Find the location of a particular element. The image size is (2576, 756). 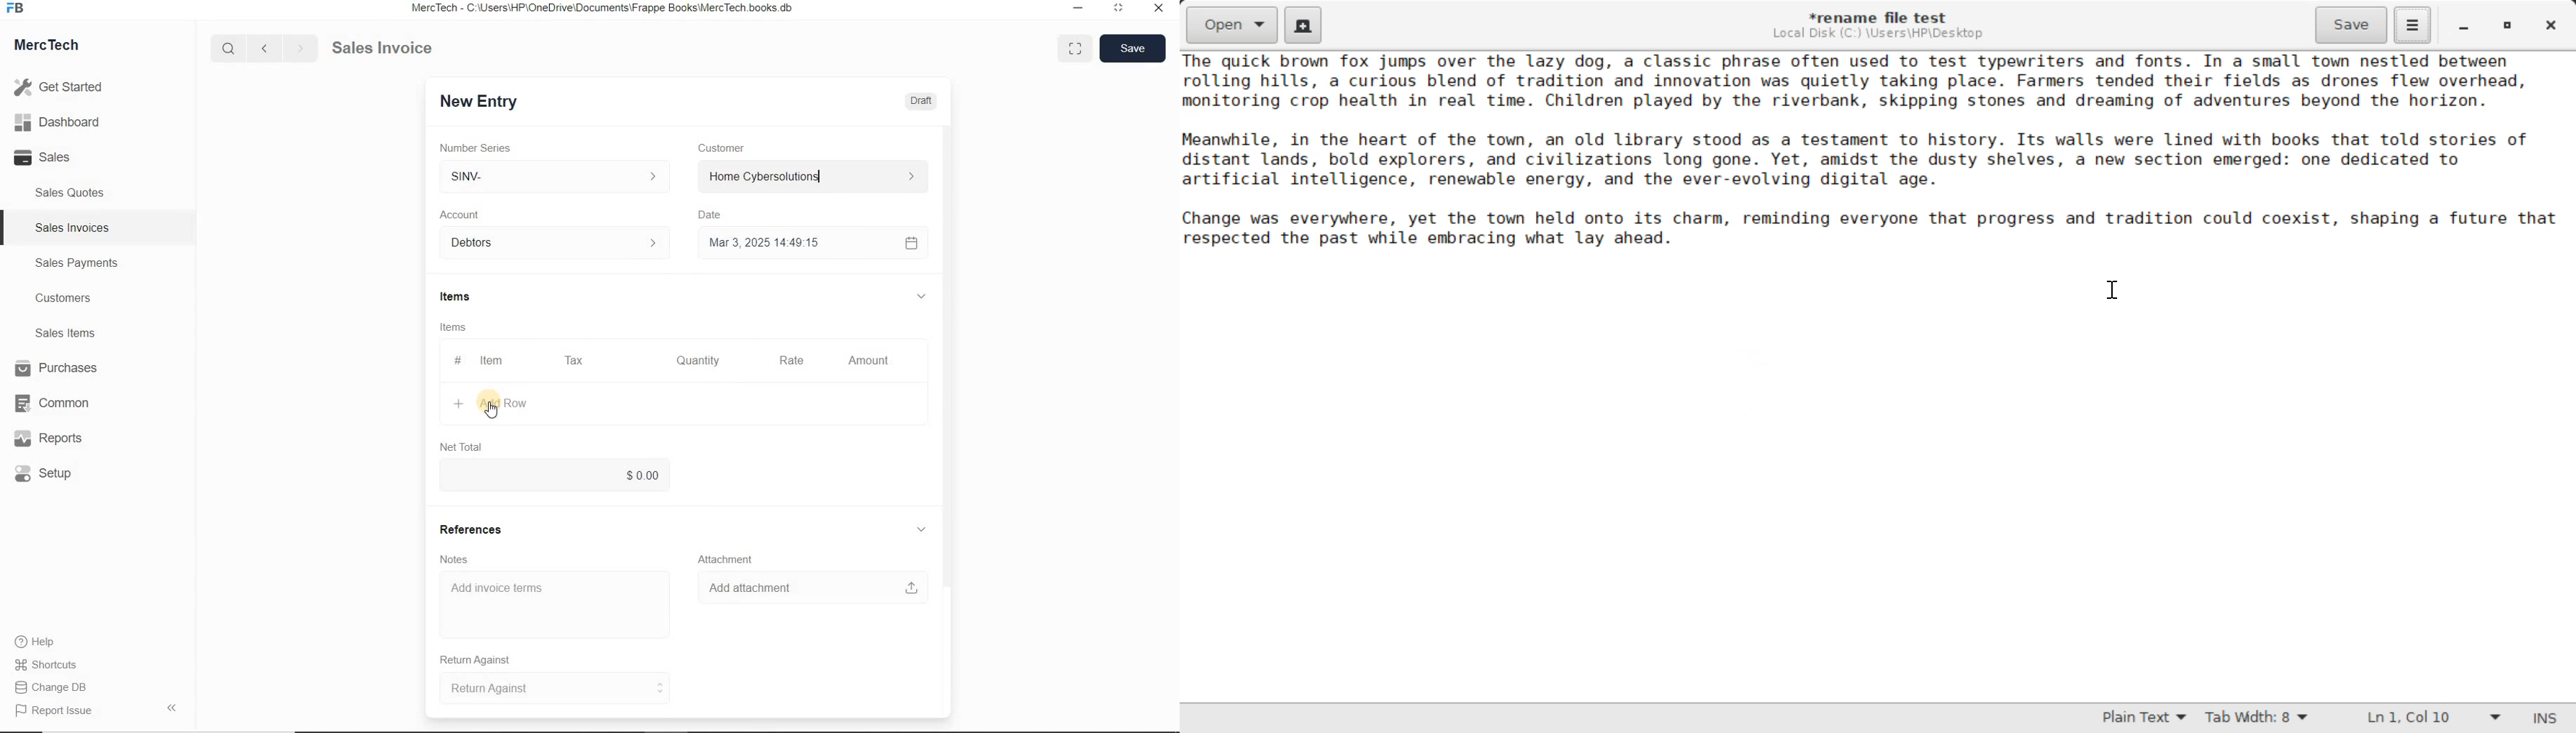

Tax is located at coordinates (574, 359).